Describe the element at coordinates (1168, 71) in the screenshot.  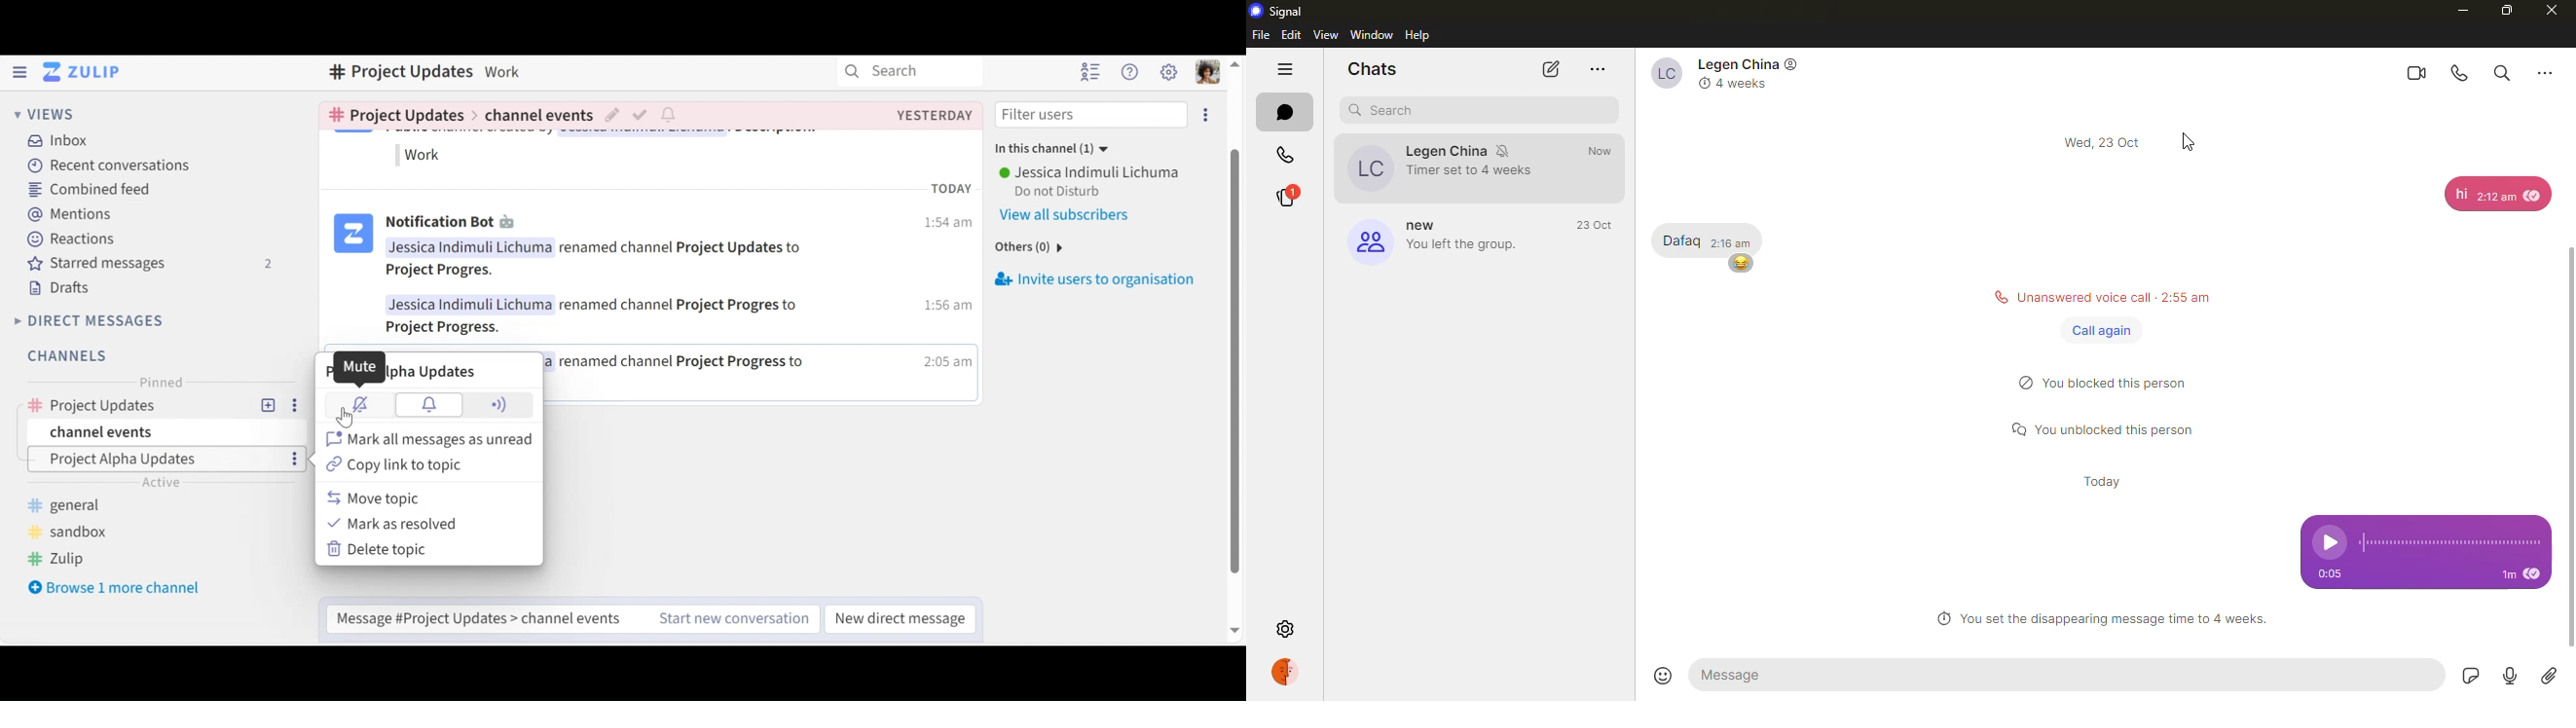
I see `Main menu` at that location.